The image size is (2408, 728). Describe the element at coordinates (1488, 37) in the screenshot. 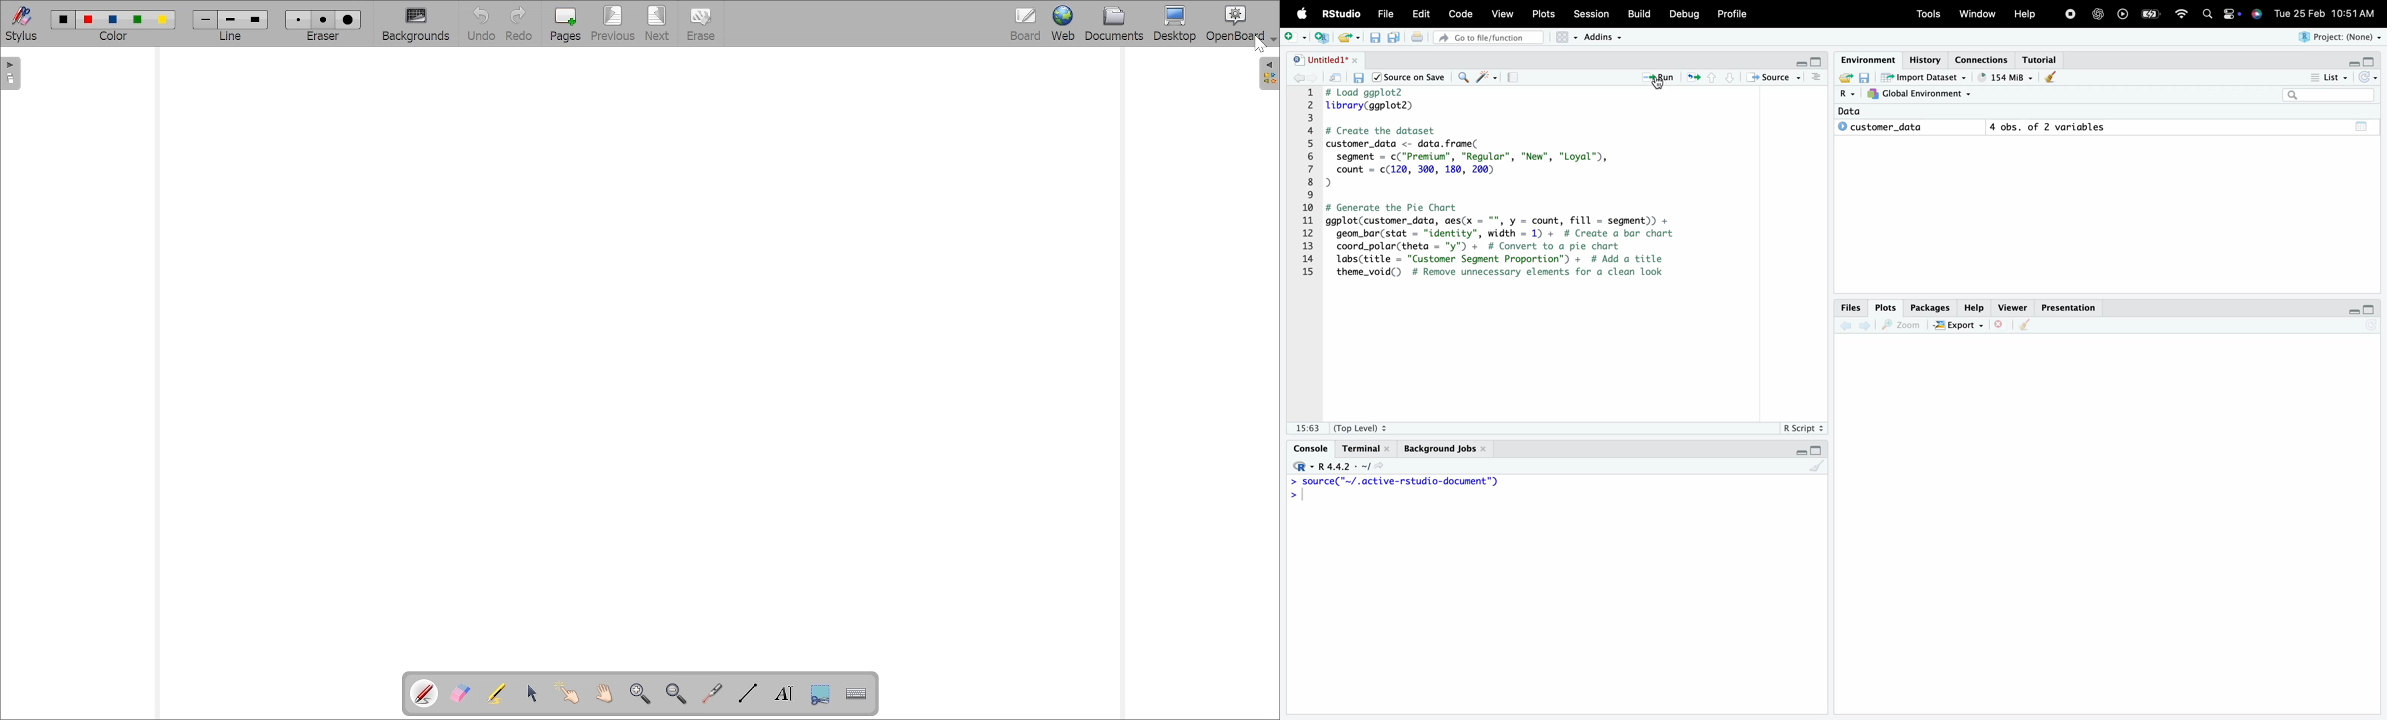

I see `» Go to file/function` at that location.